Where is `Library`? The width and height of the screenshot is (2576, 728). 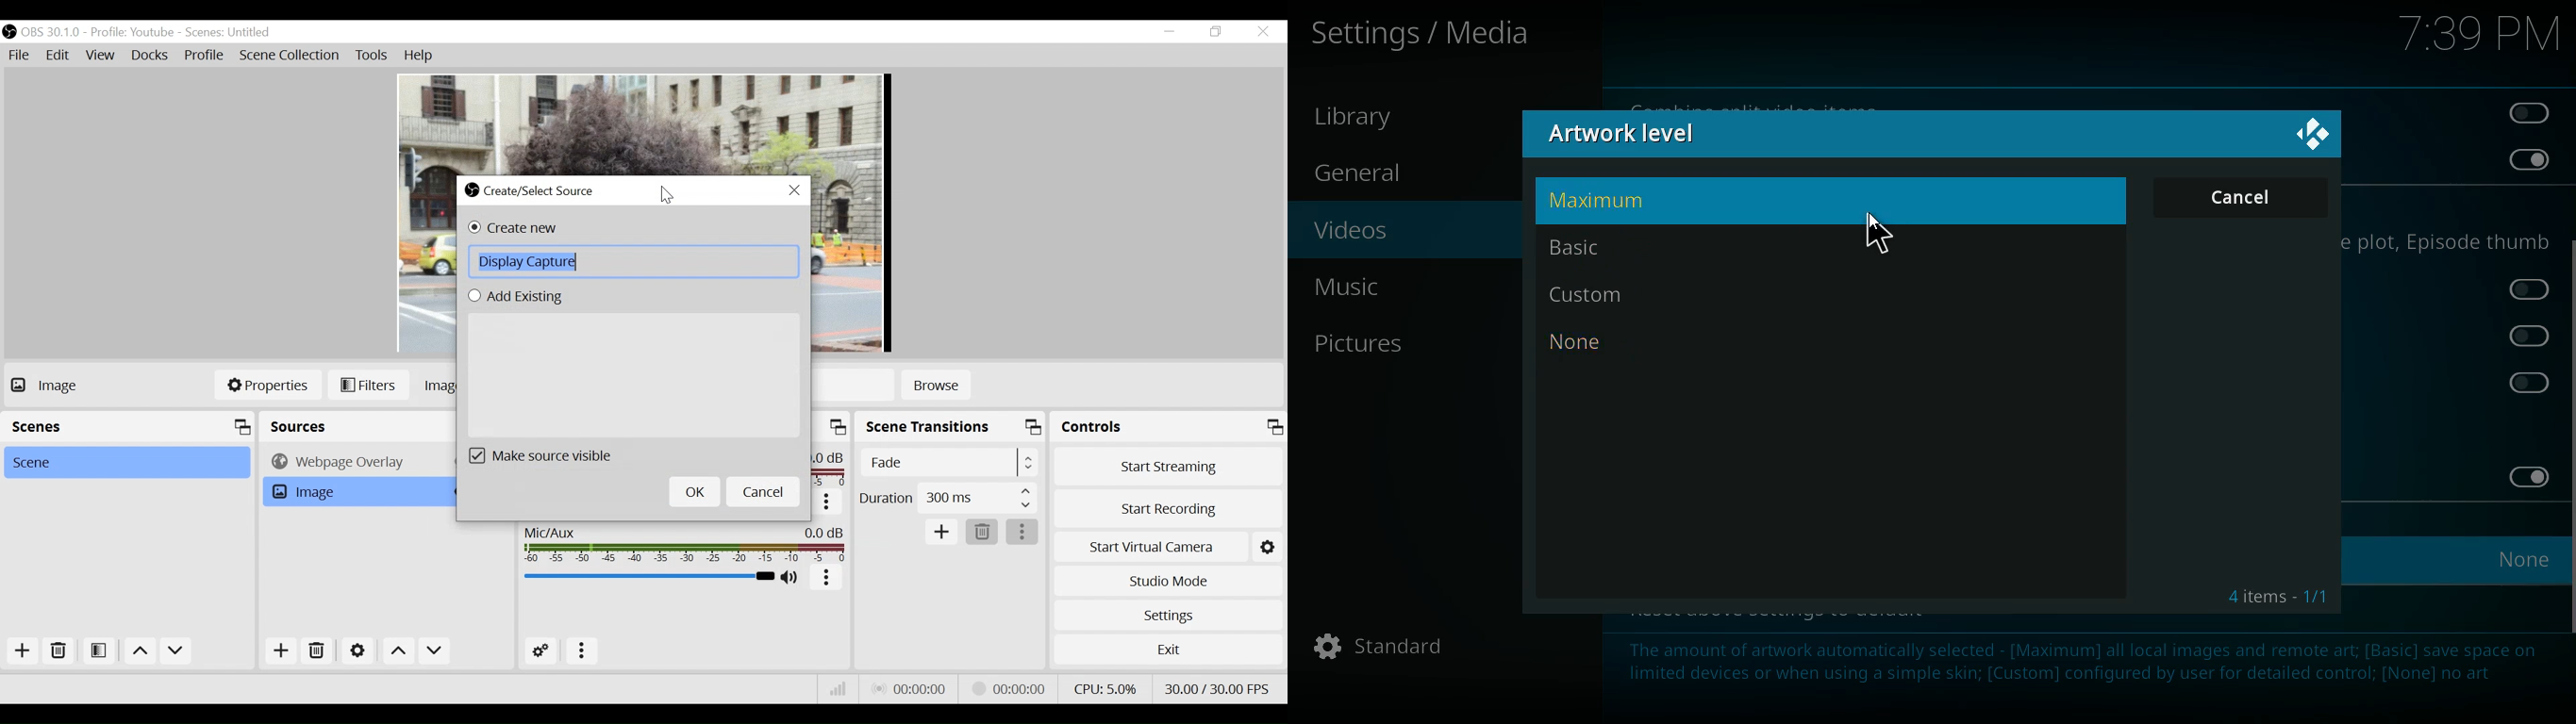
Library is located at coordinates (1371, 118).